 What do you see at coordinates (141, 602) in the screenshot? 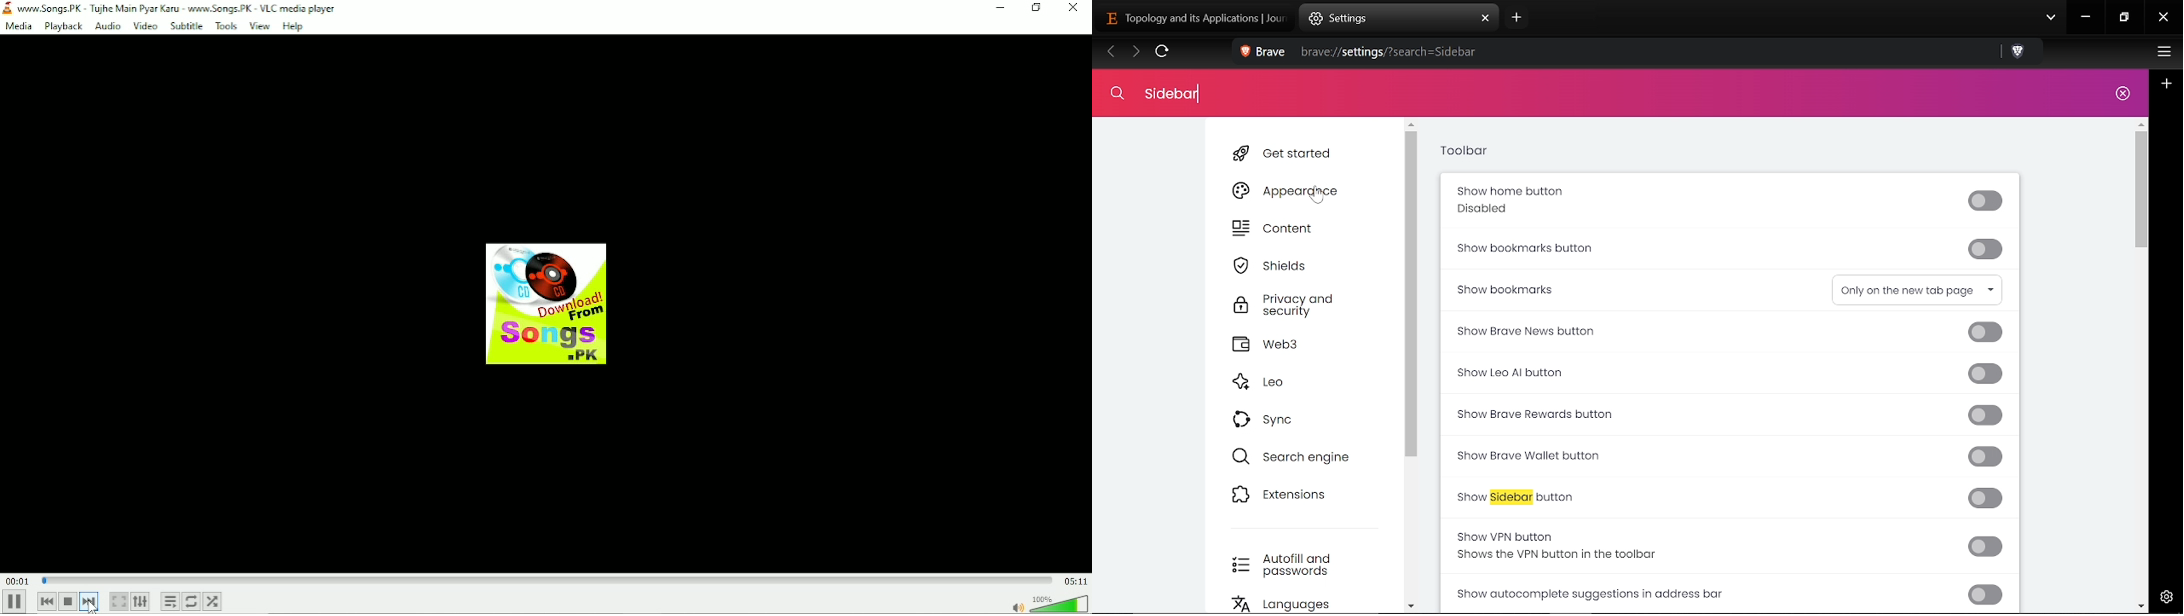
I see `Show extended settings` at bounding box center [141, 602].